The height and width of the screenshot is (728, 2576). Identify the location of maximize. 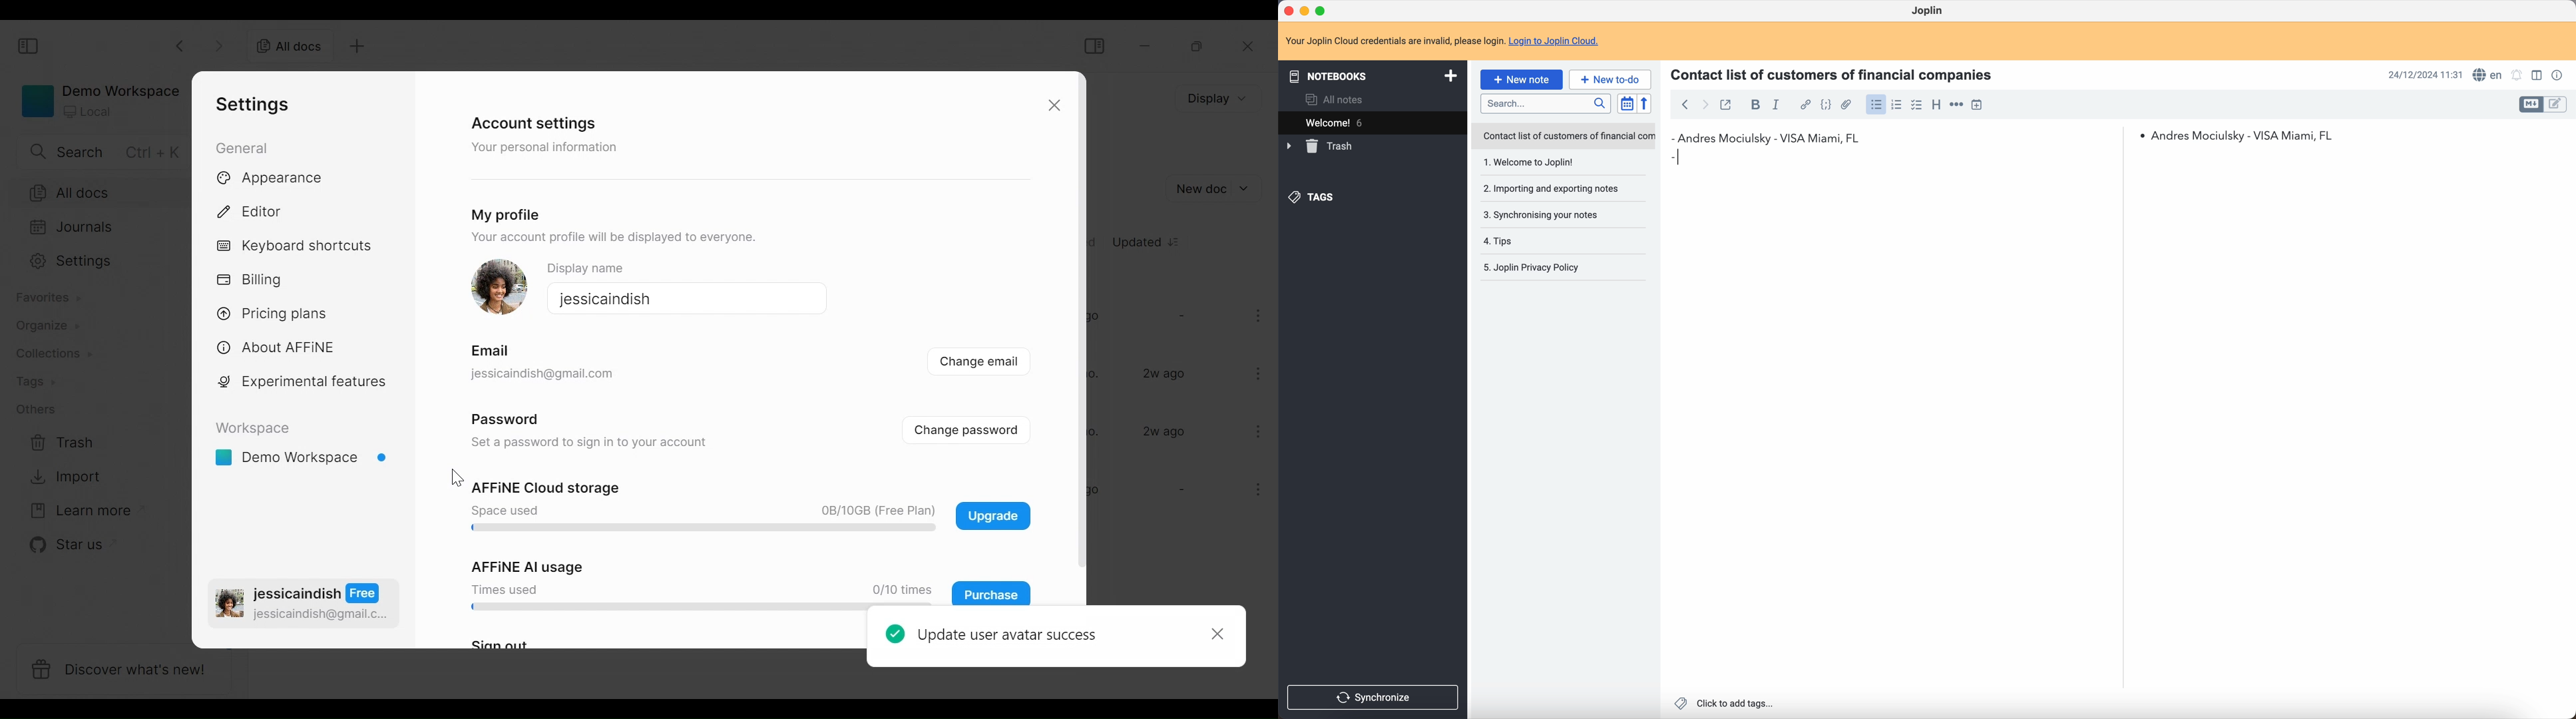
(1324, 9).